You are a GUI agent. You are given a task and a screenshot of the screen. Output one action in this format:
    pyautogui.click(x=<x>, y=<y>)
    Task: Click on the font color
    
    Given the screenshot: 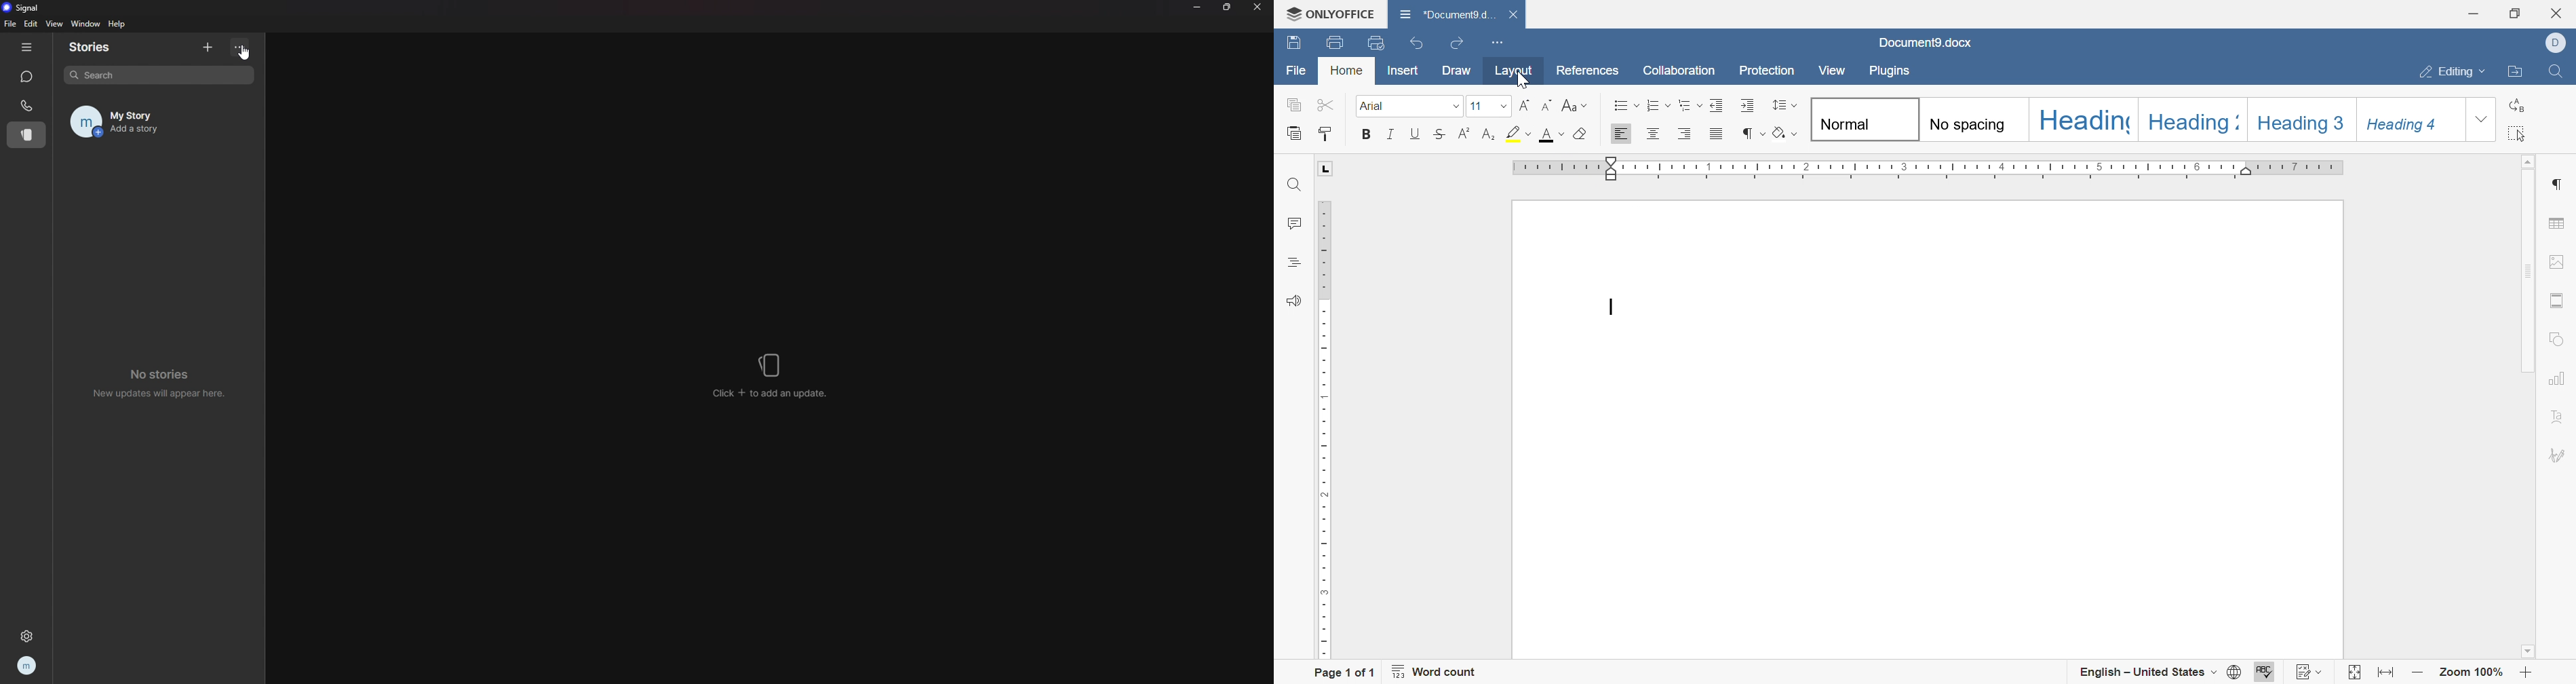 What is the action you would take?
    pyautogui.click(x=1551, y=134)
    